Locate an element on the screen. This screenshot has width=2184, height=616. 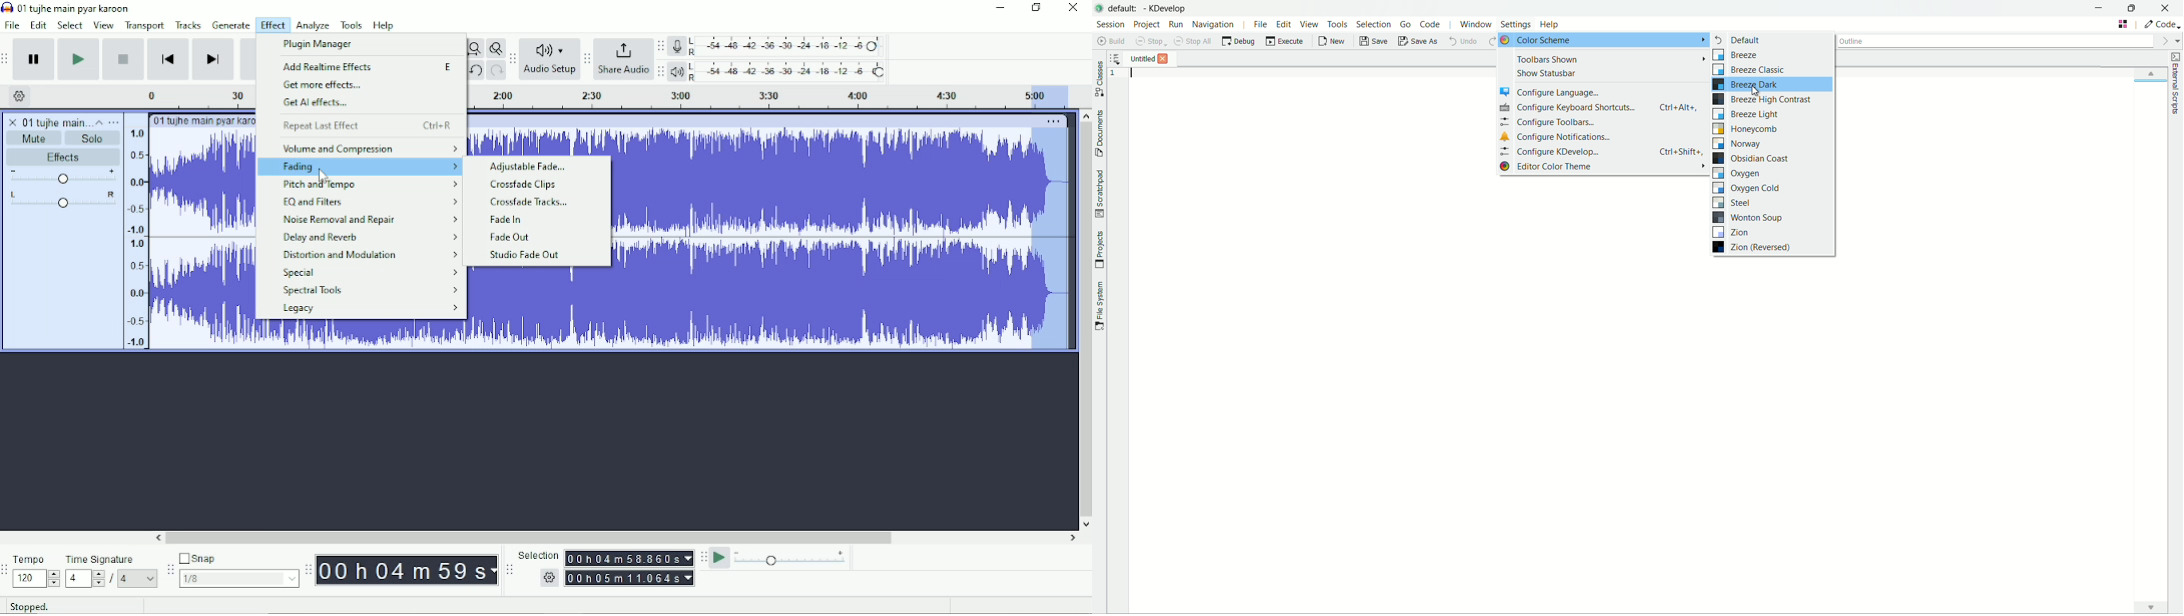
More options is located at coordinates (1054, 121).